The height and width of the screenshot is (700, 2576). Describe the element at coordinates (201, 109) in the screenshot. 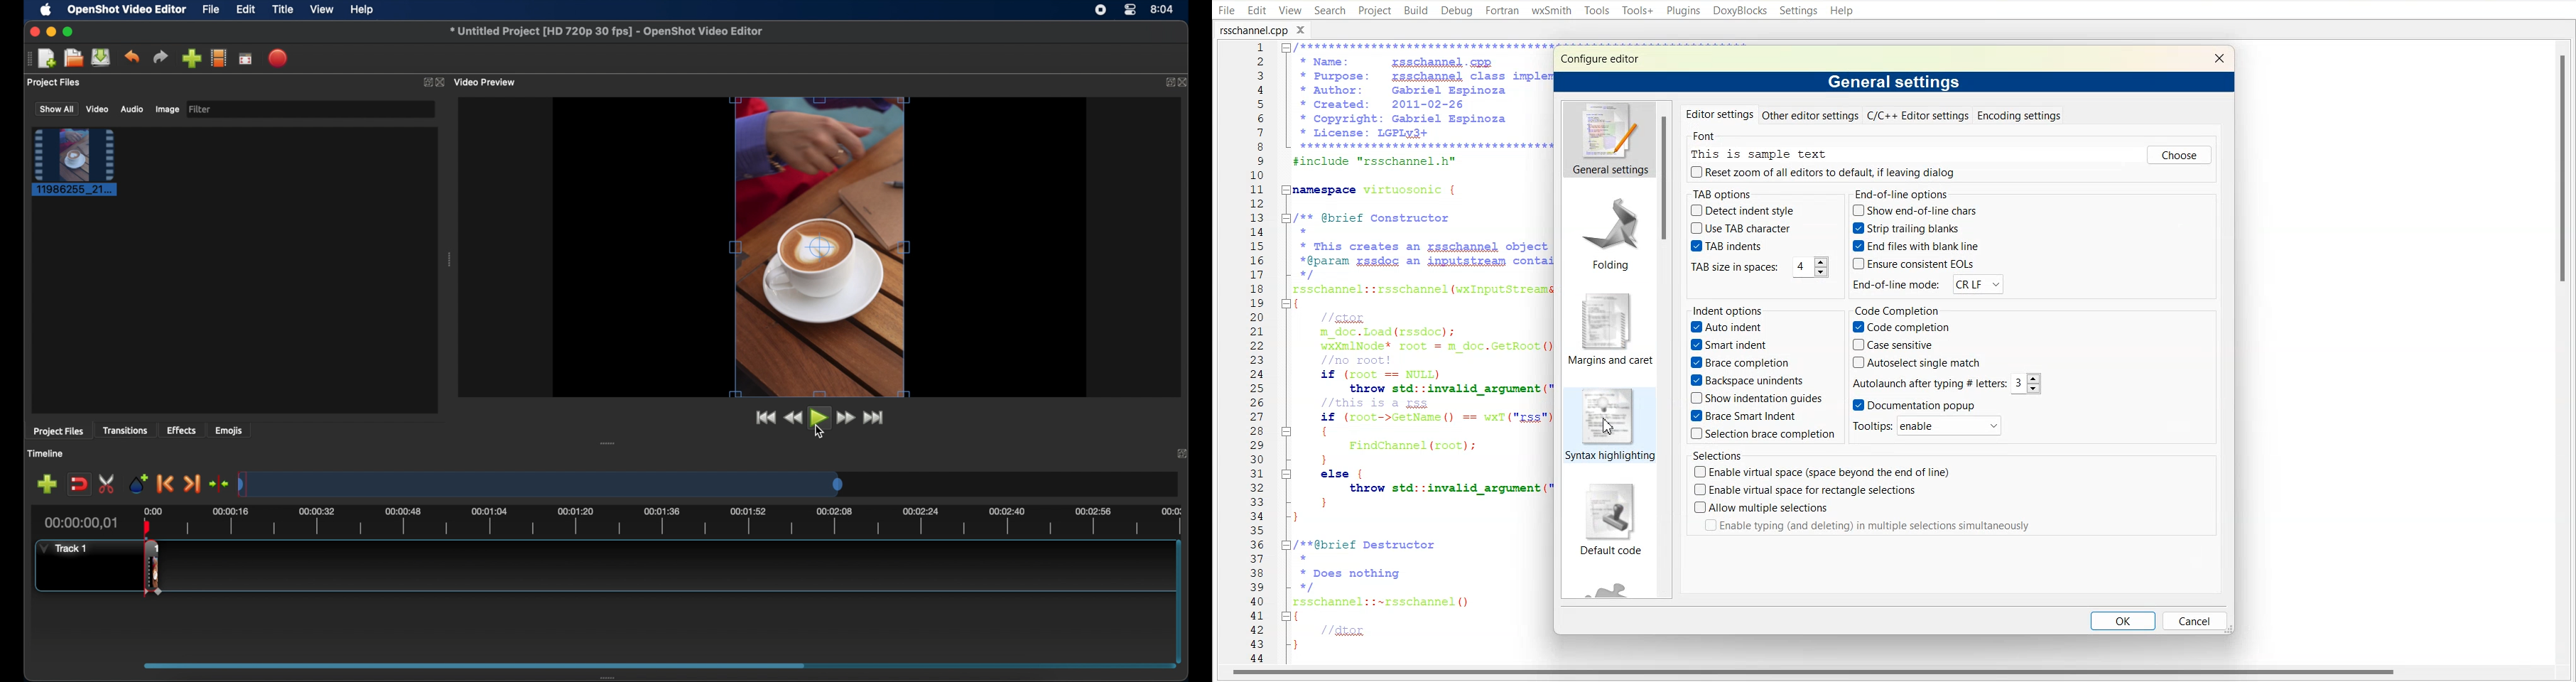

I see `filter` at that location.